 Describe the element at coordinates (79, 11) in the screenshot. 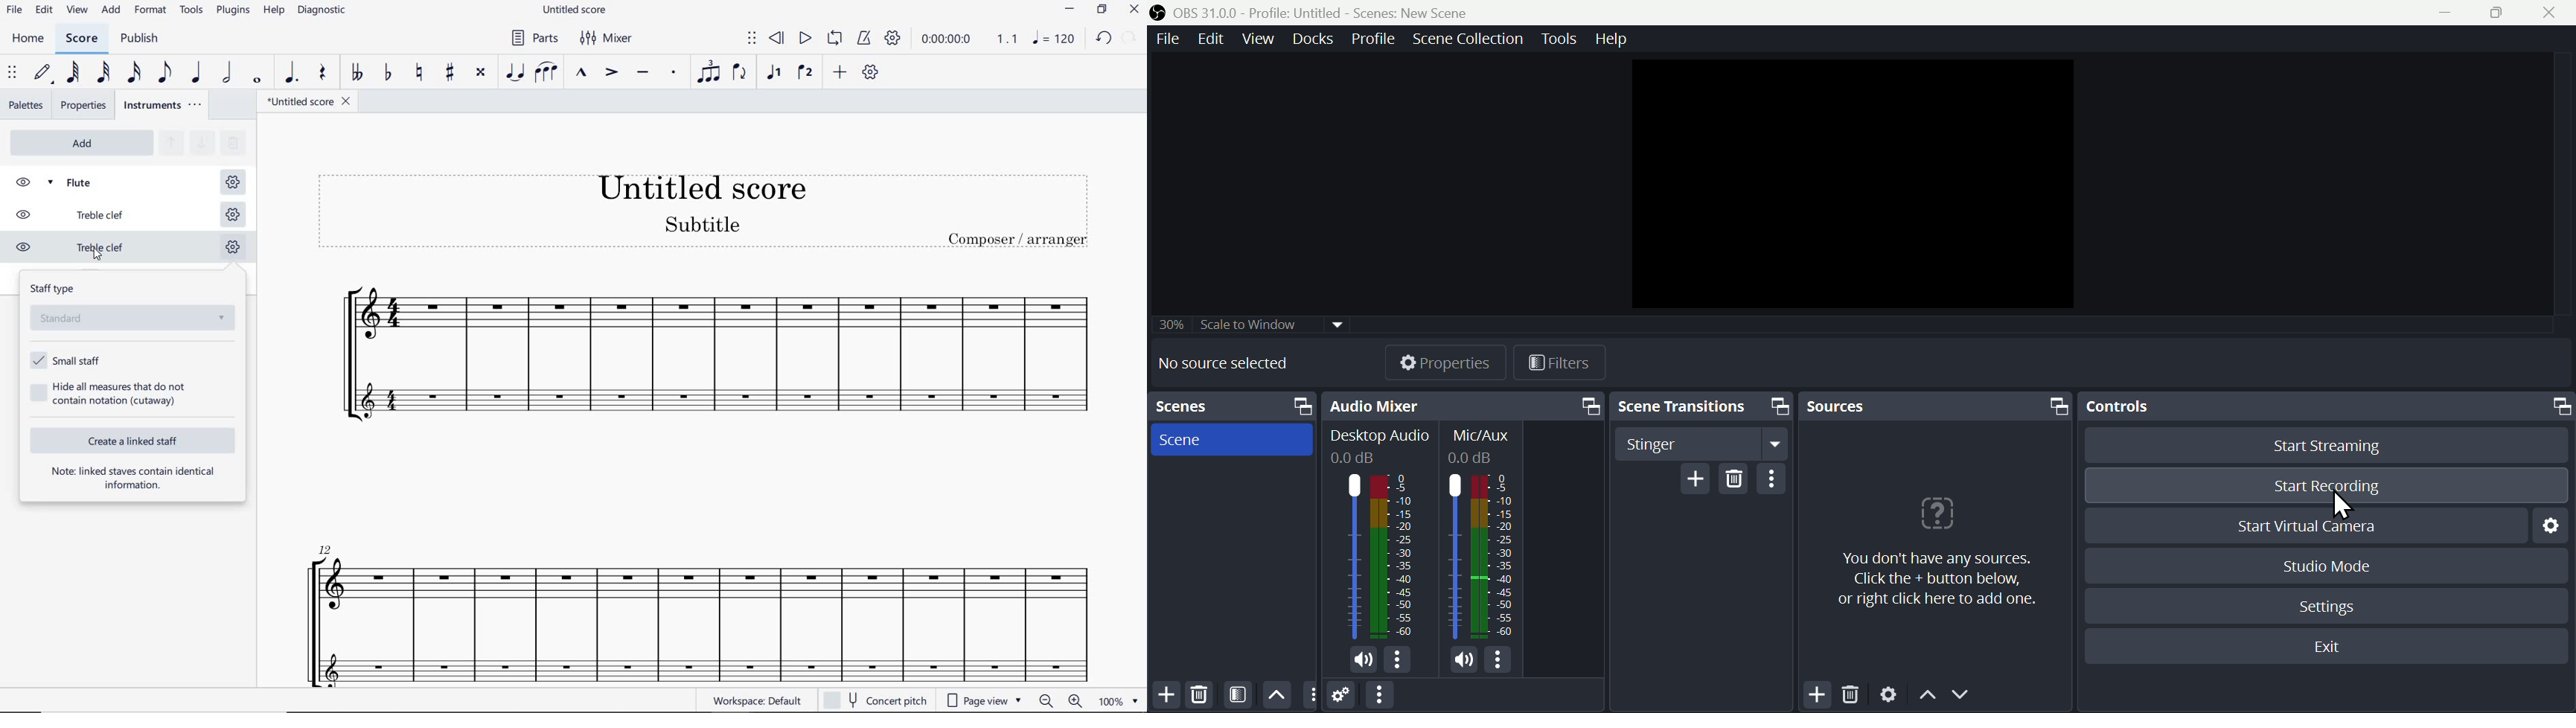

I see `view` at that location.